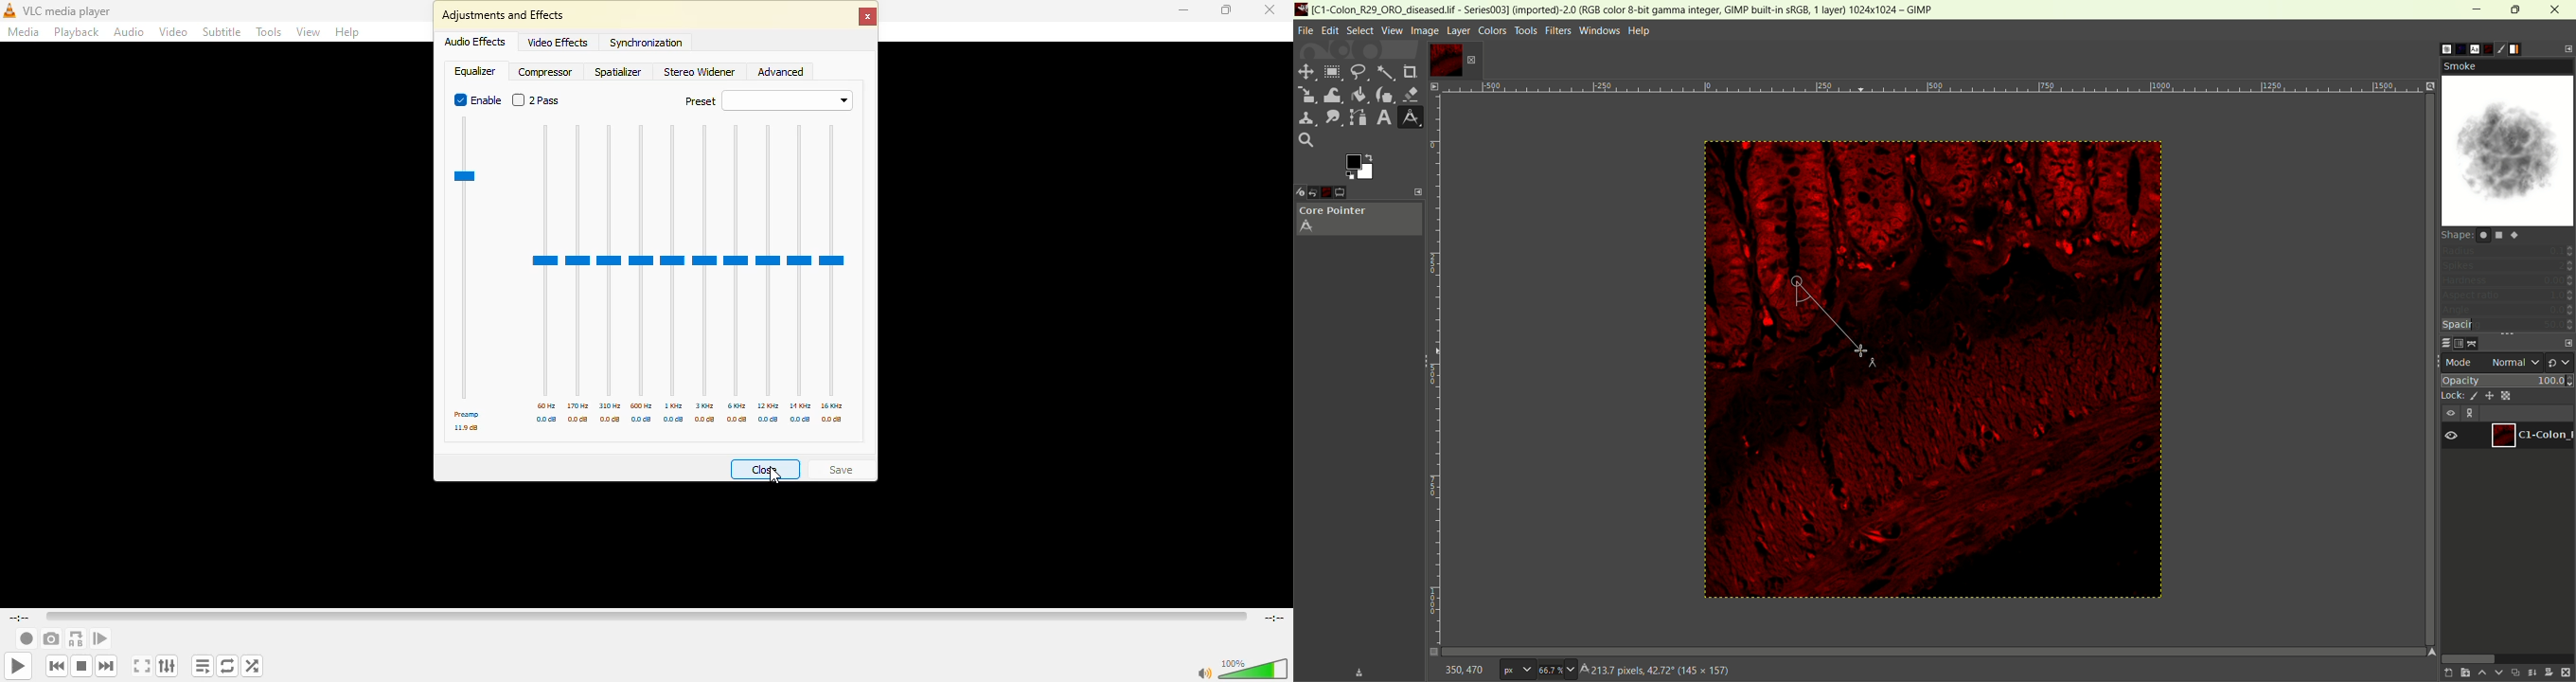 The height and width of the screenshot is (700, 2576). Describe the element at coordinates (2566, 49) in the screenshot. I see `configure this tab` at that location.